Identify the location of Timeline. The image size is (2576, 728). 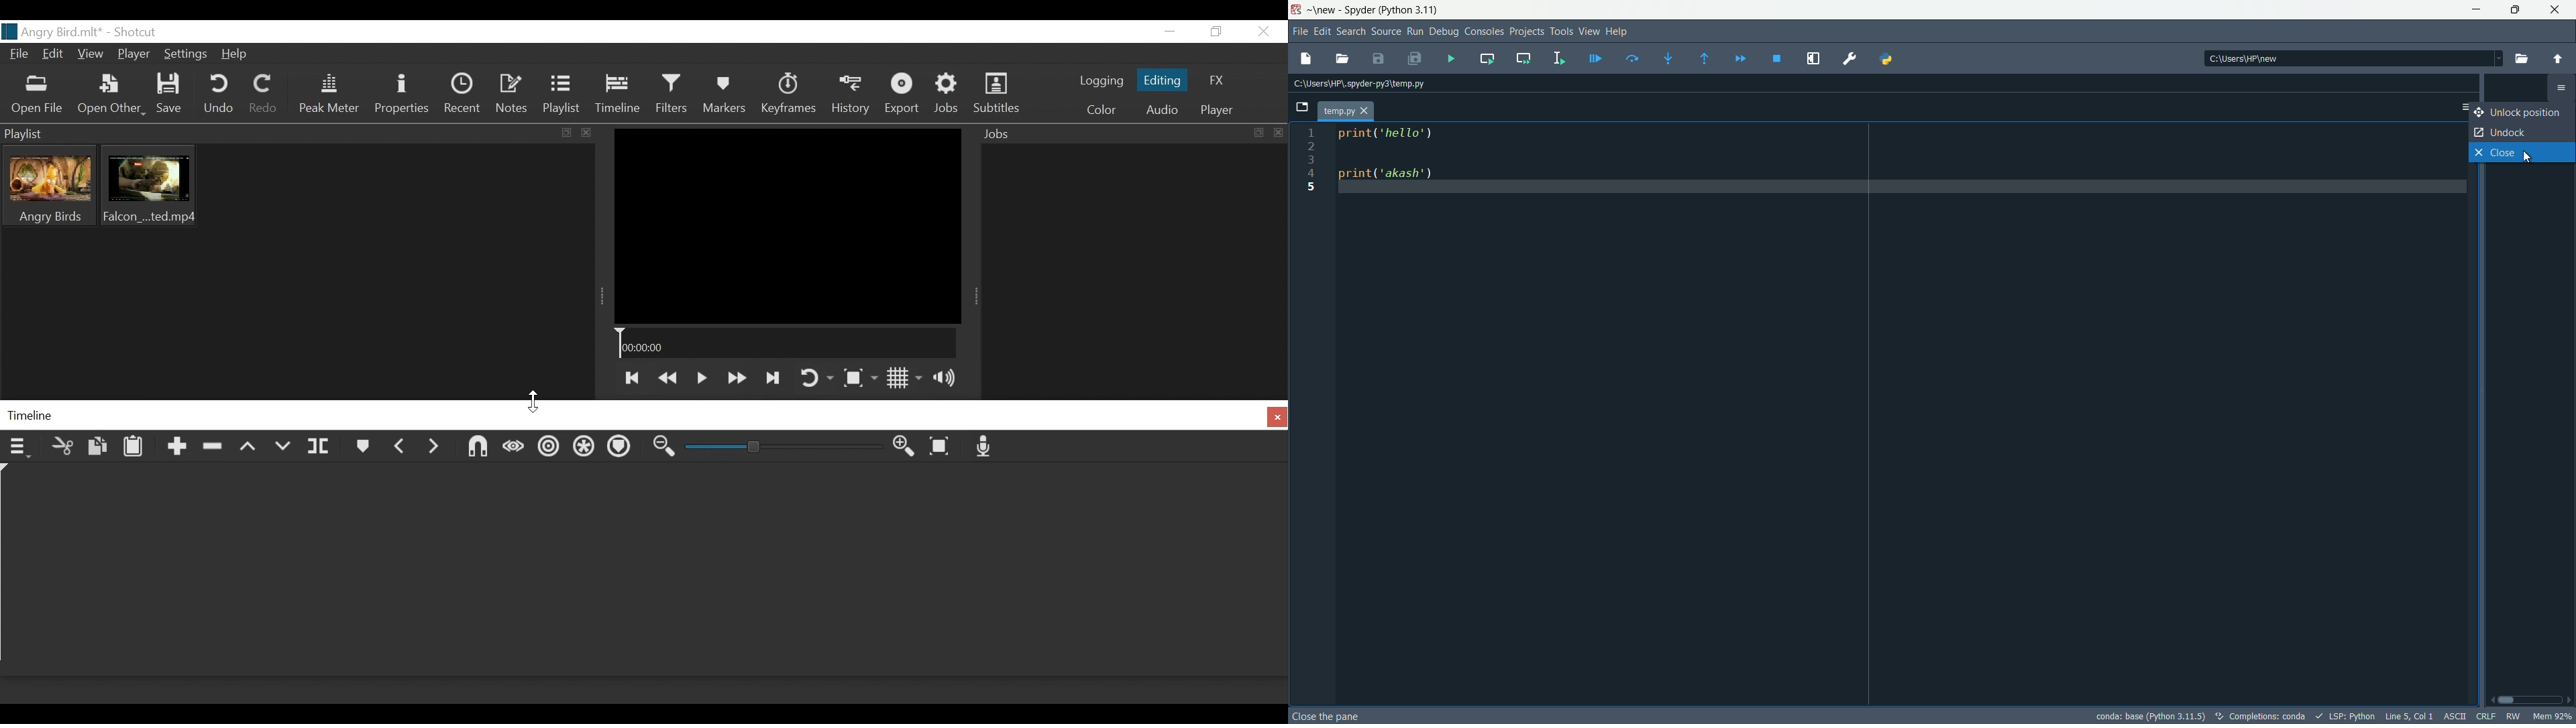
(786, 344).